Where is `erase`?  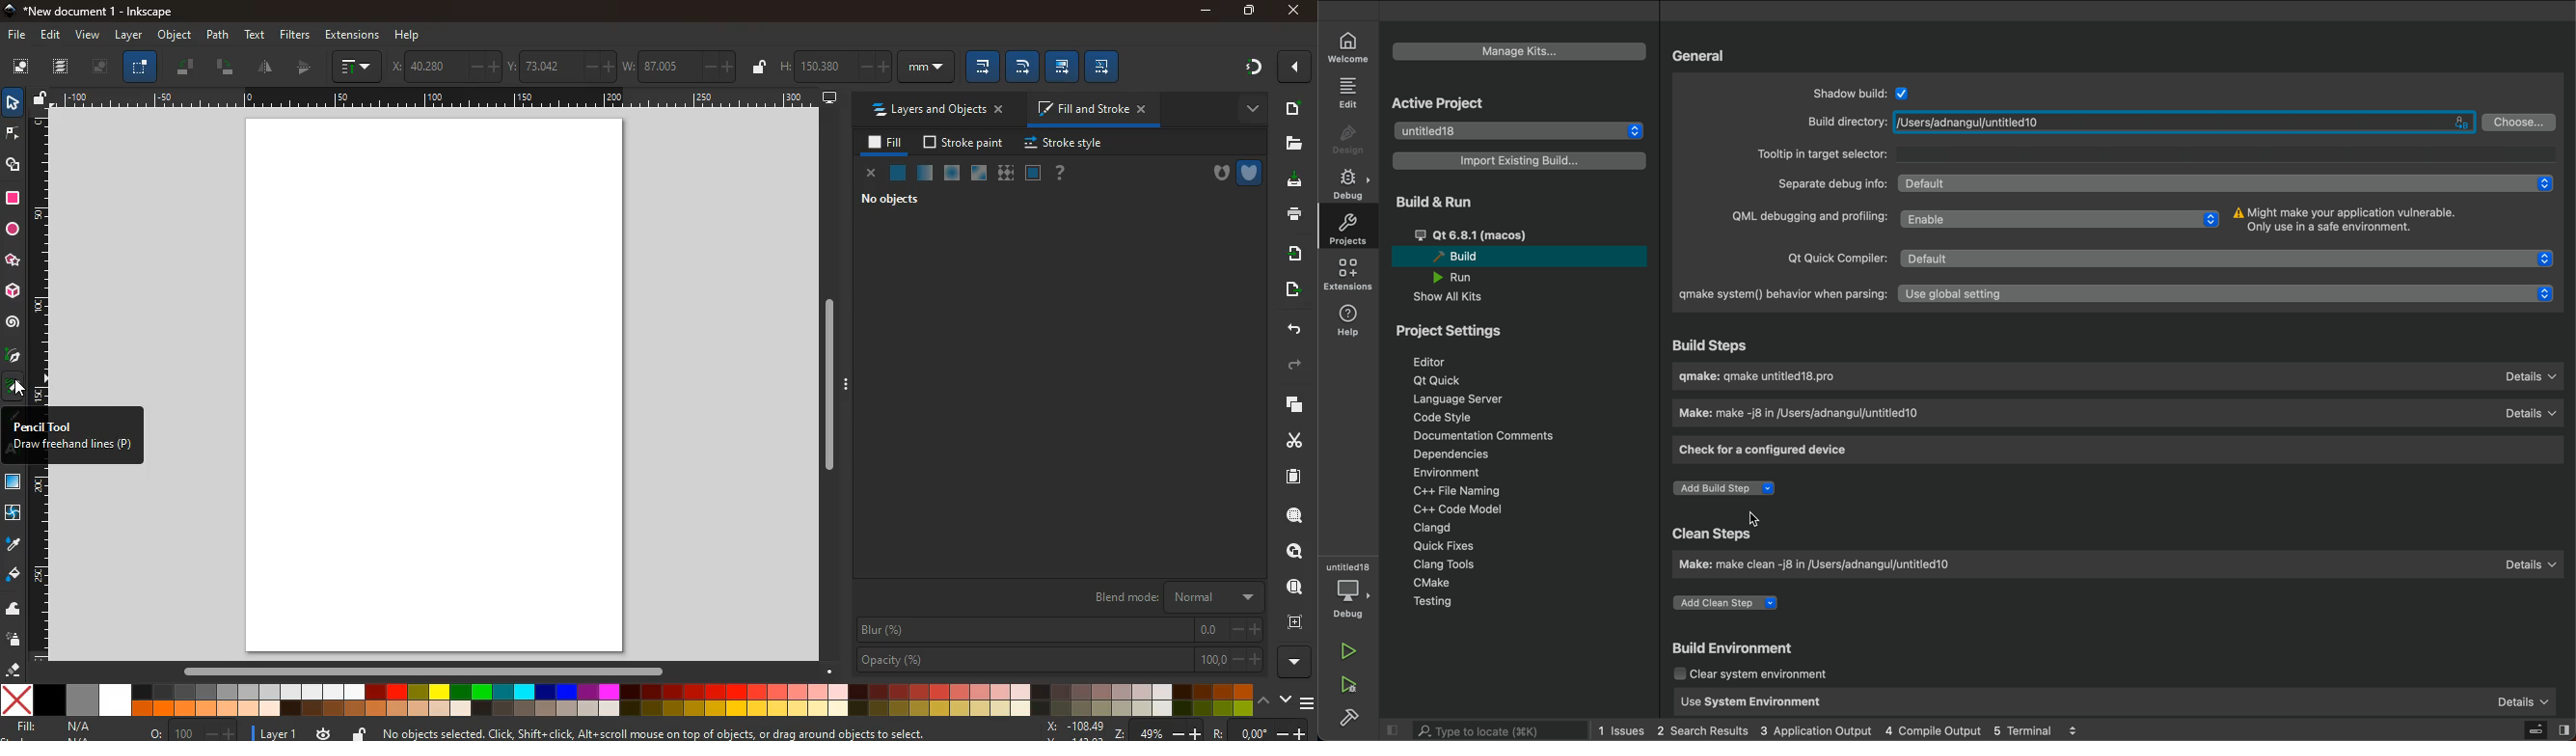
erase is located at coordinates (14, 670).